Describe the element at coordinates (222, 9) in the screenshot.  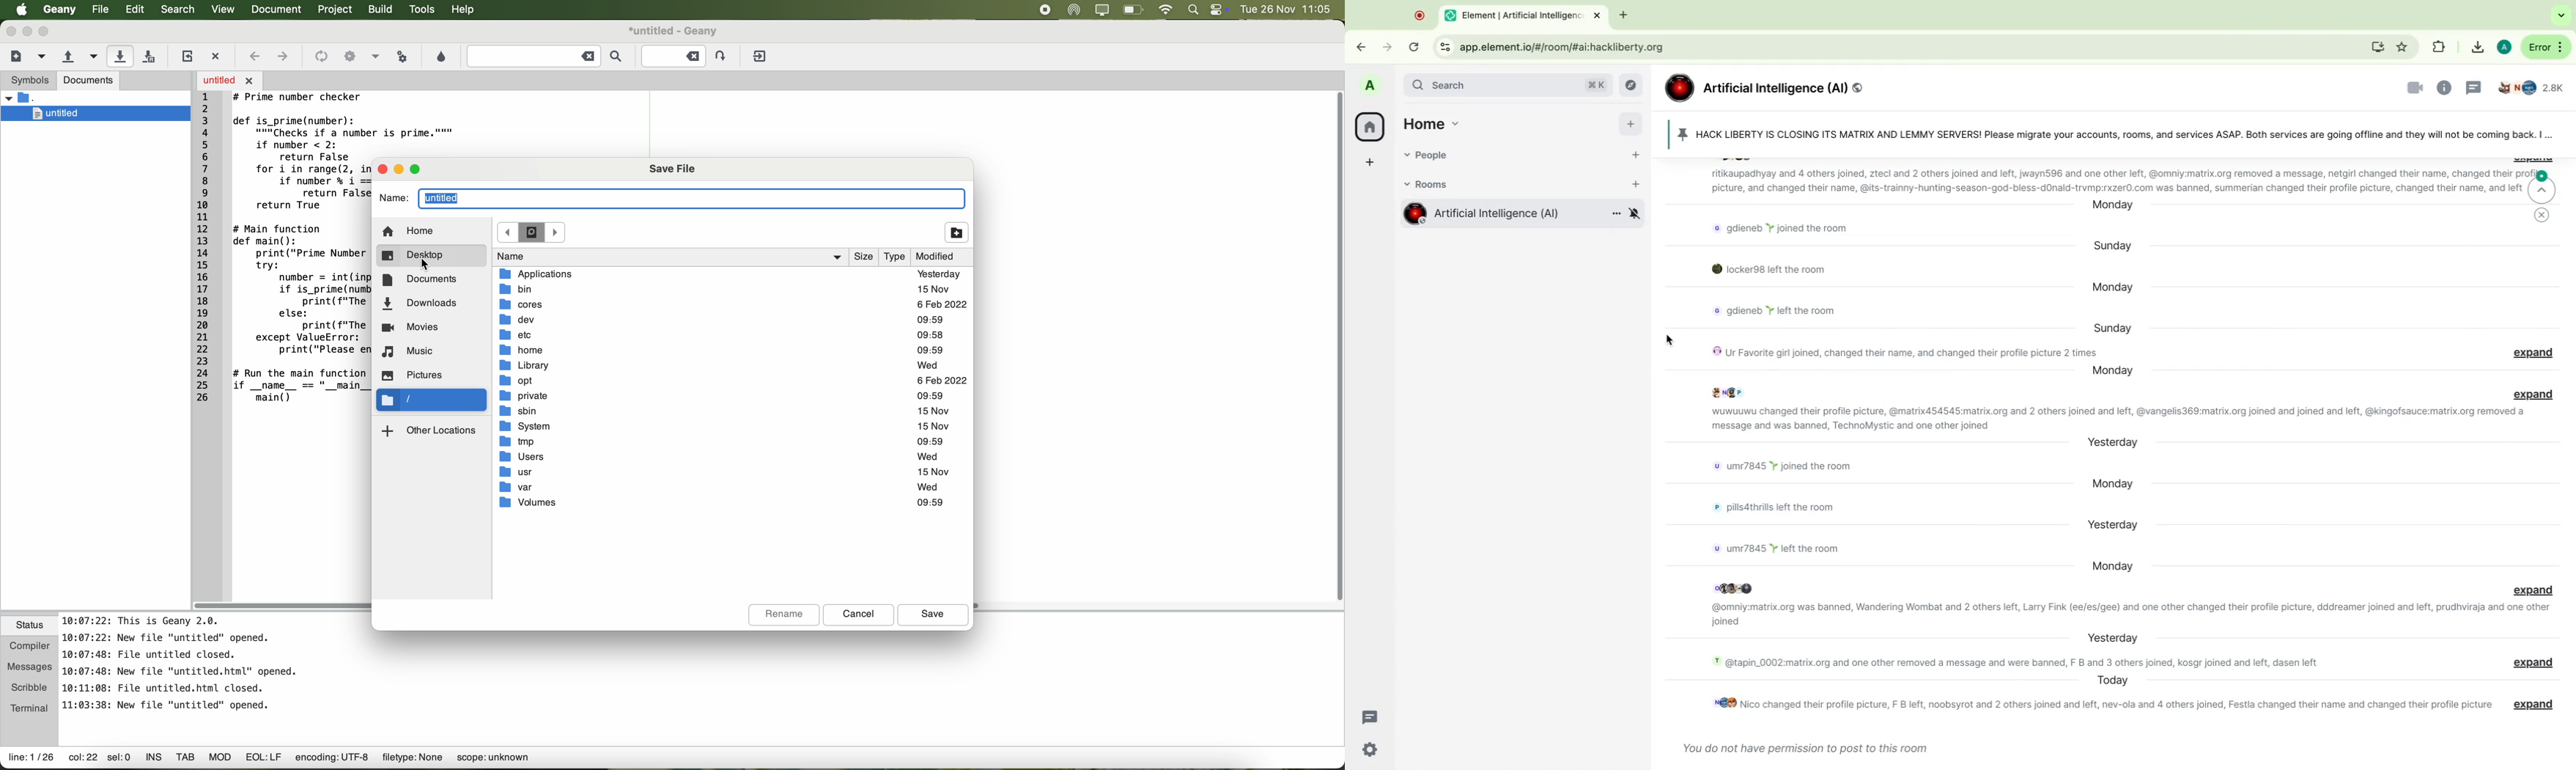
I see `view` at that location.